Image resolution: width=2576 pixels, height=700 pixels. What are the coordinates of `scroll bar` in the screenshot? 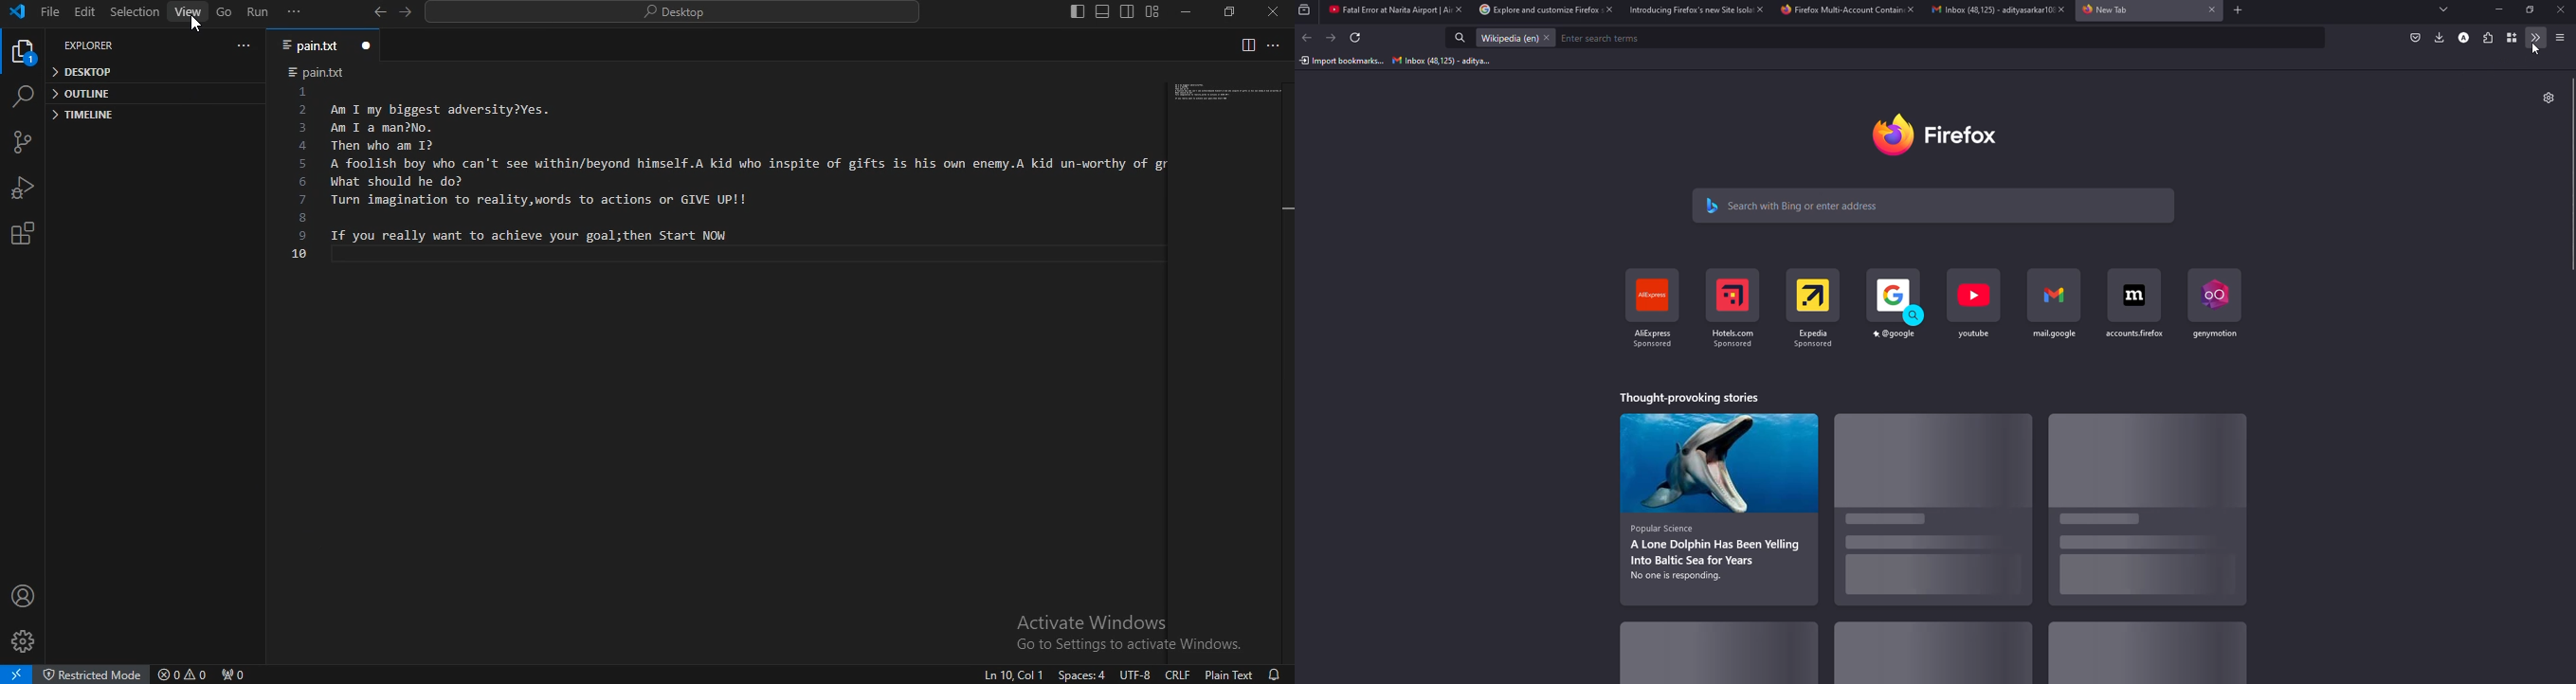 It's located at (2574, 176).